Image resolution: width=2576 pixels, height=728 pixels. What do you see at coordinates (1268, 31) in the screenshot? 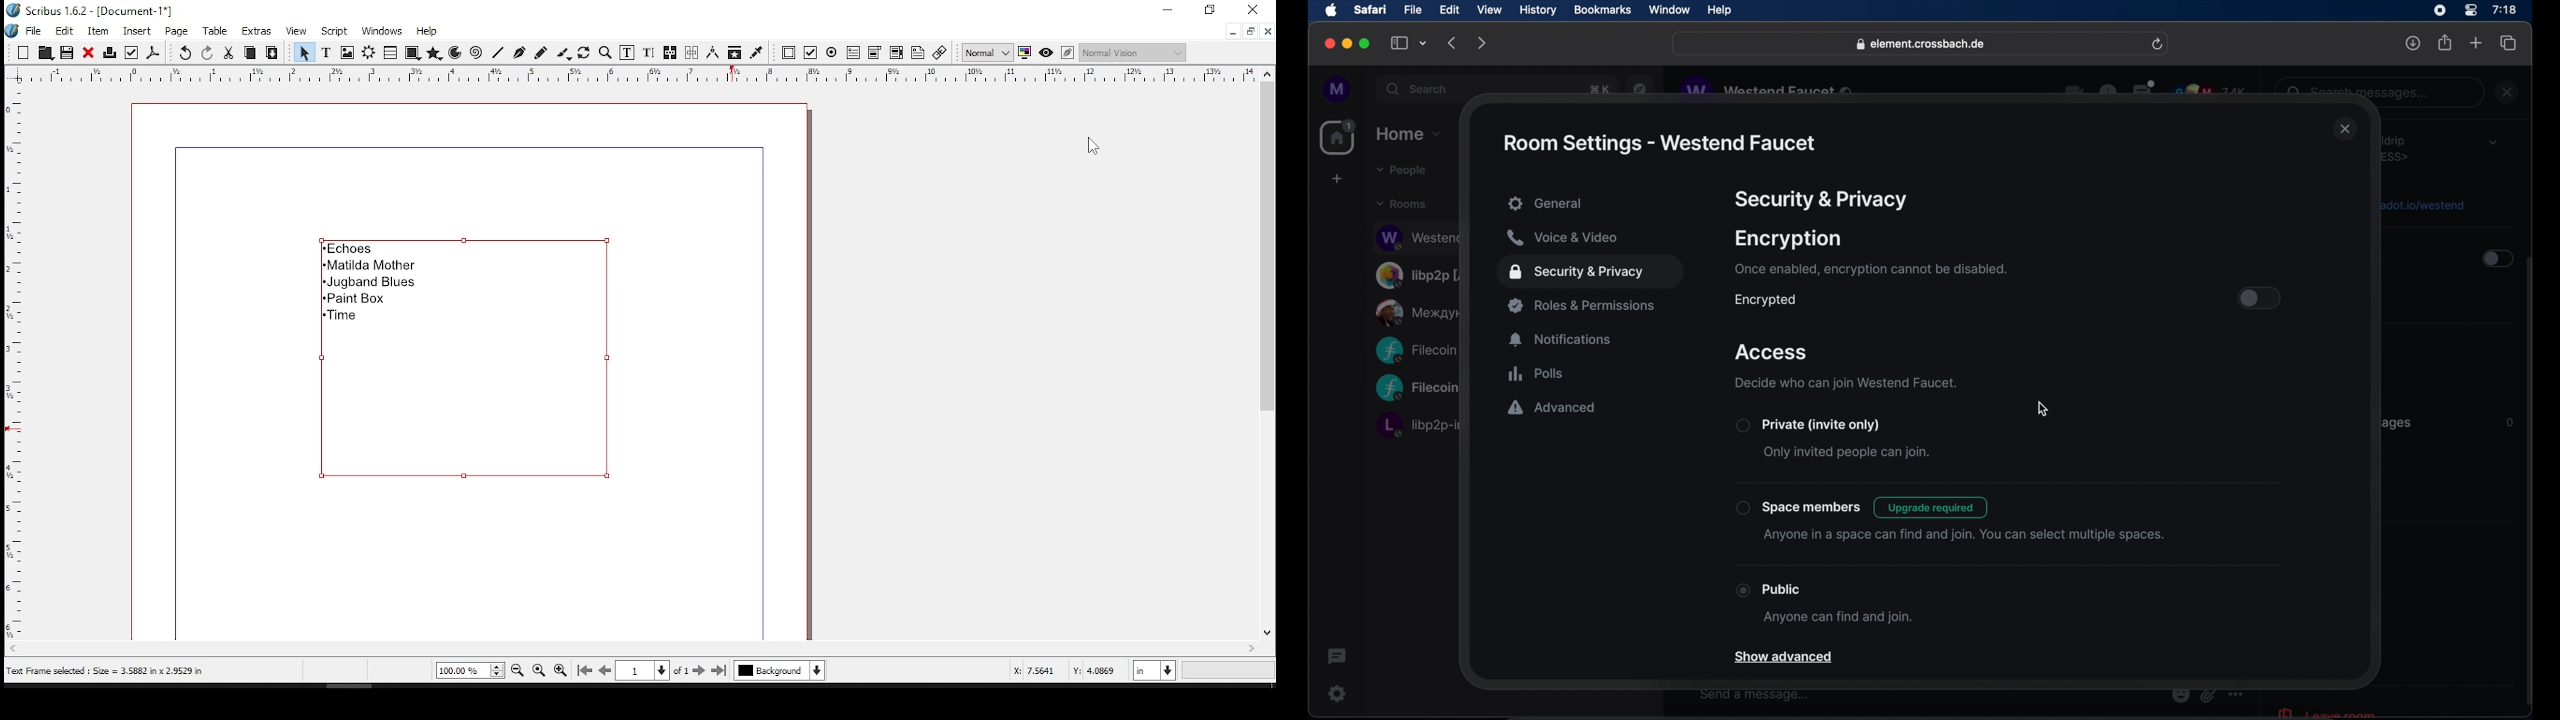
I see `close window` at bounding box center [1268, 31].